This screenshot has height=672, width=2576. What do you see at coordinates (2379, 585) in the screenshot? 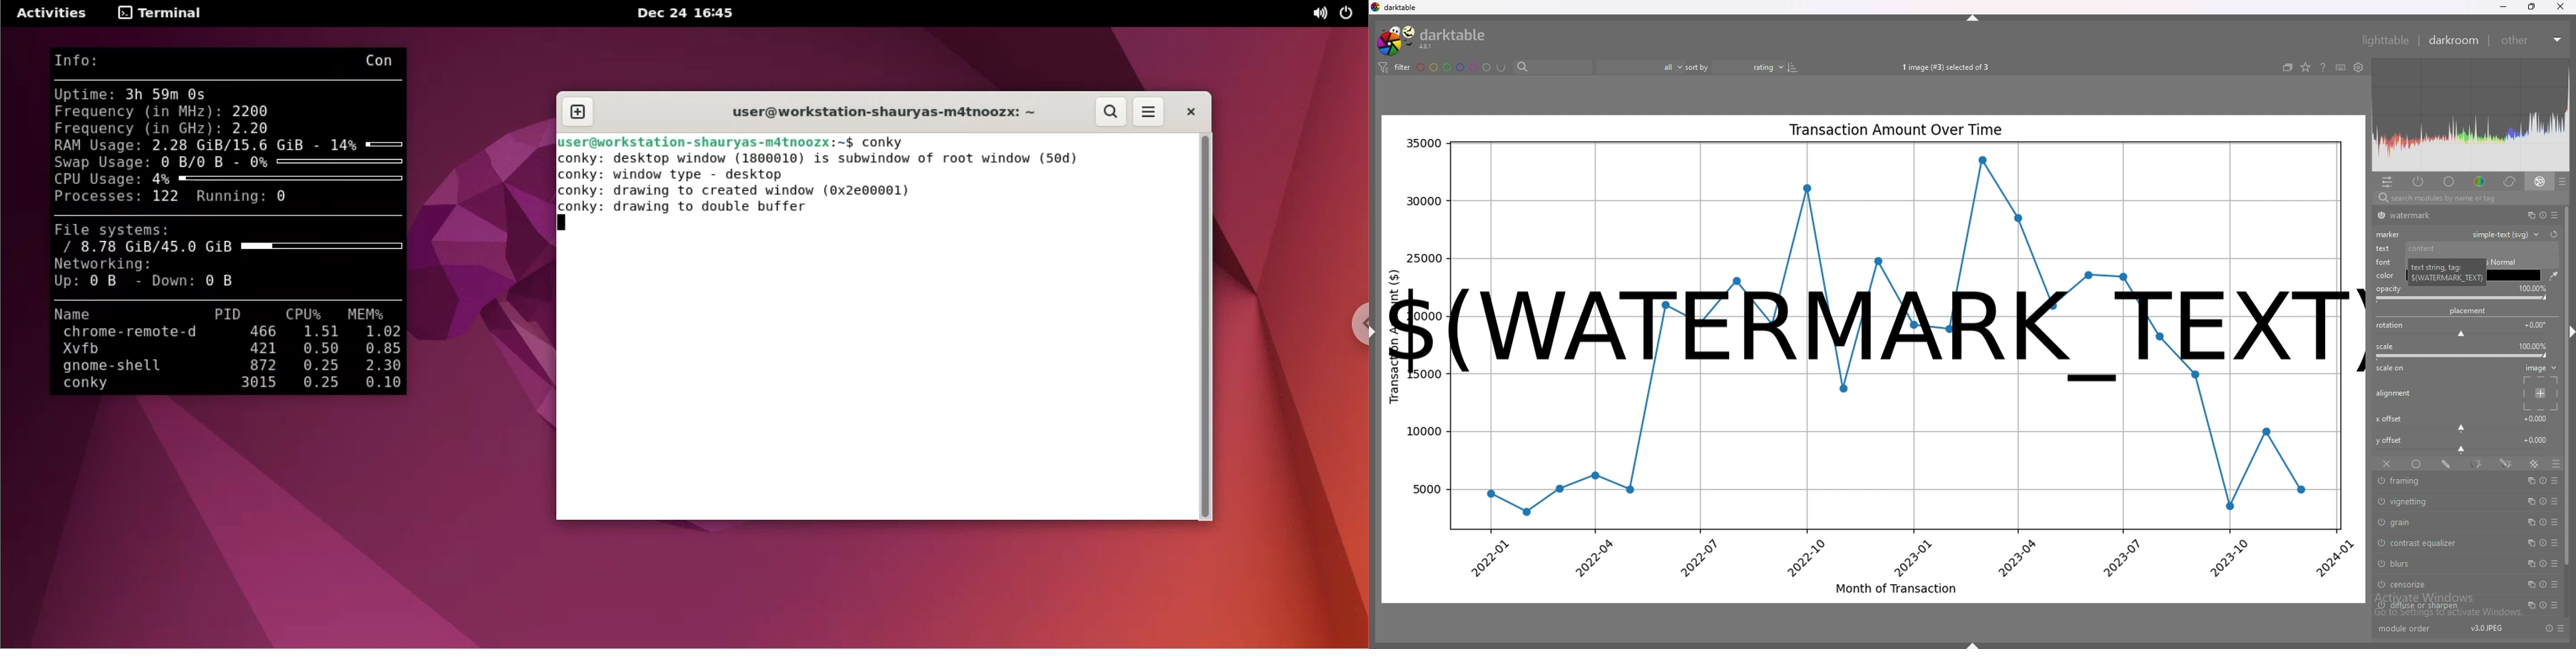
I see `switch off` at bounding box center [2379, 585].